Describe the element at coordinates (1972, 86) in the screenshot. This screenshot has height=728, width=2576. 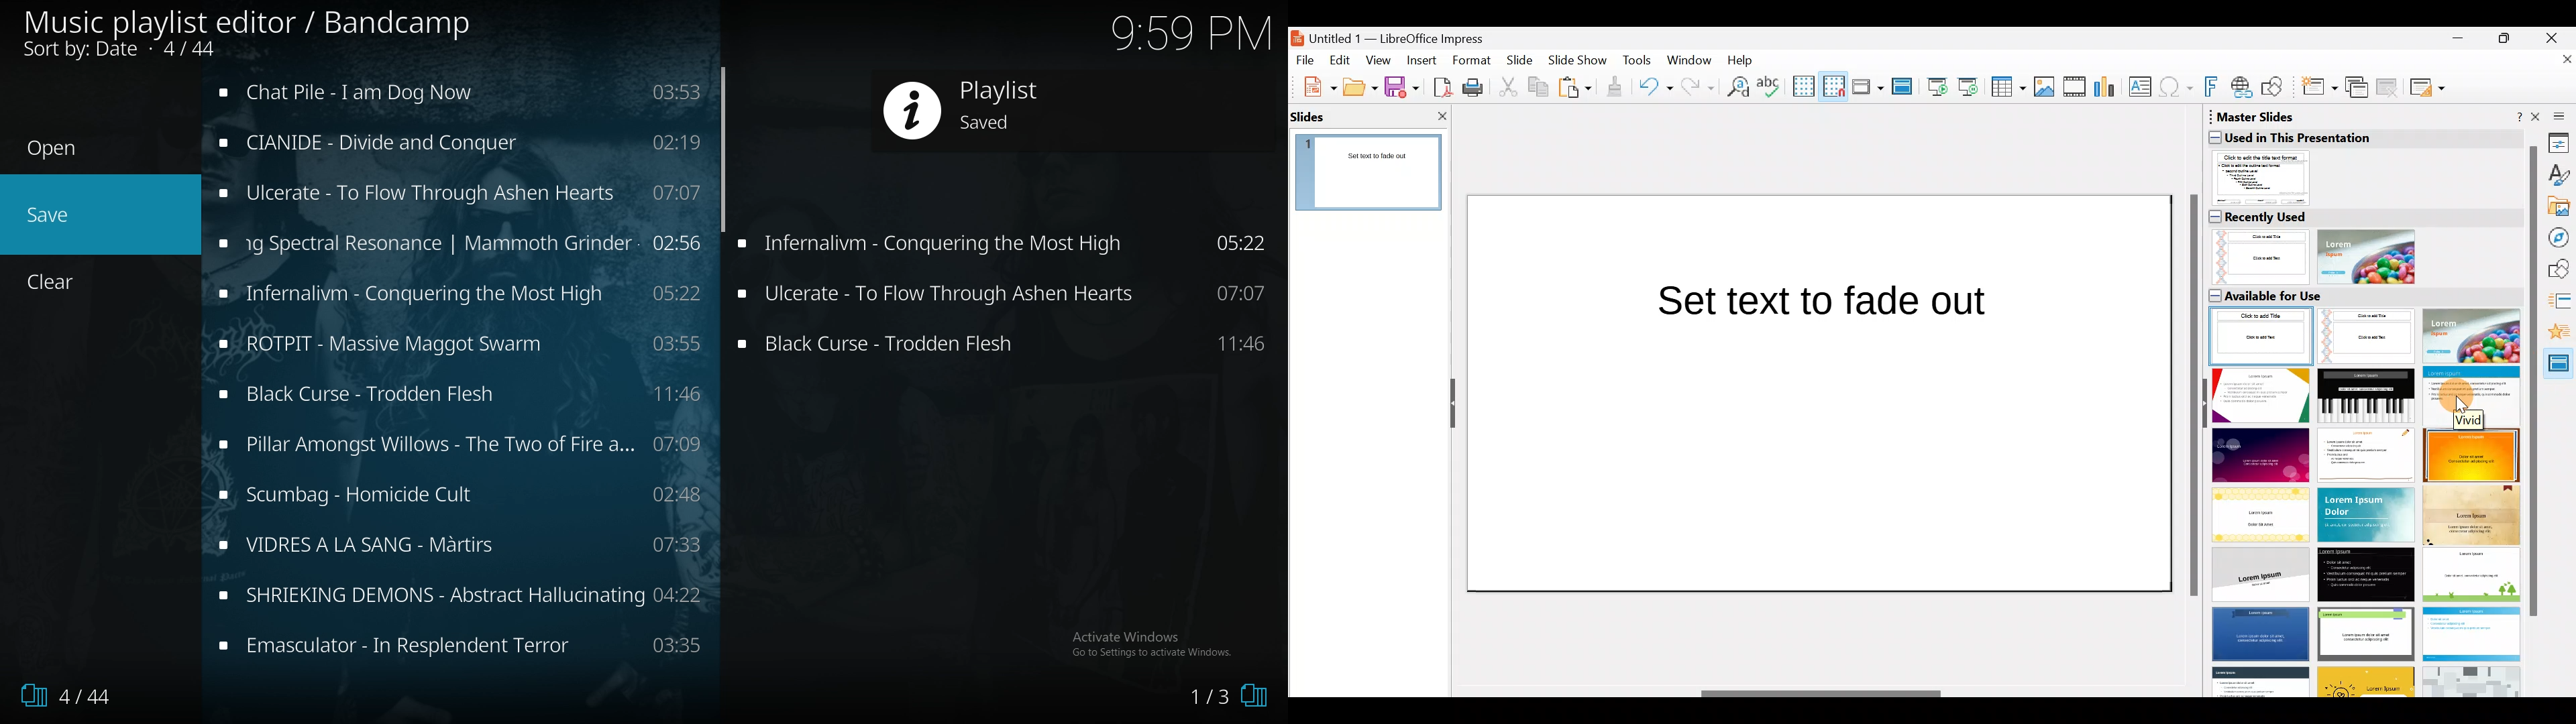
I see `Start from current slide` at that location.